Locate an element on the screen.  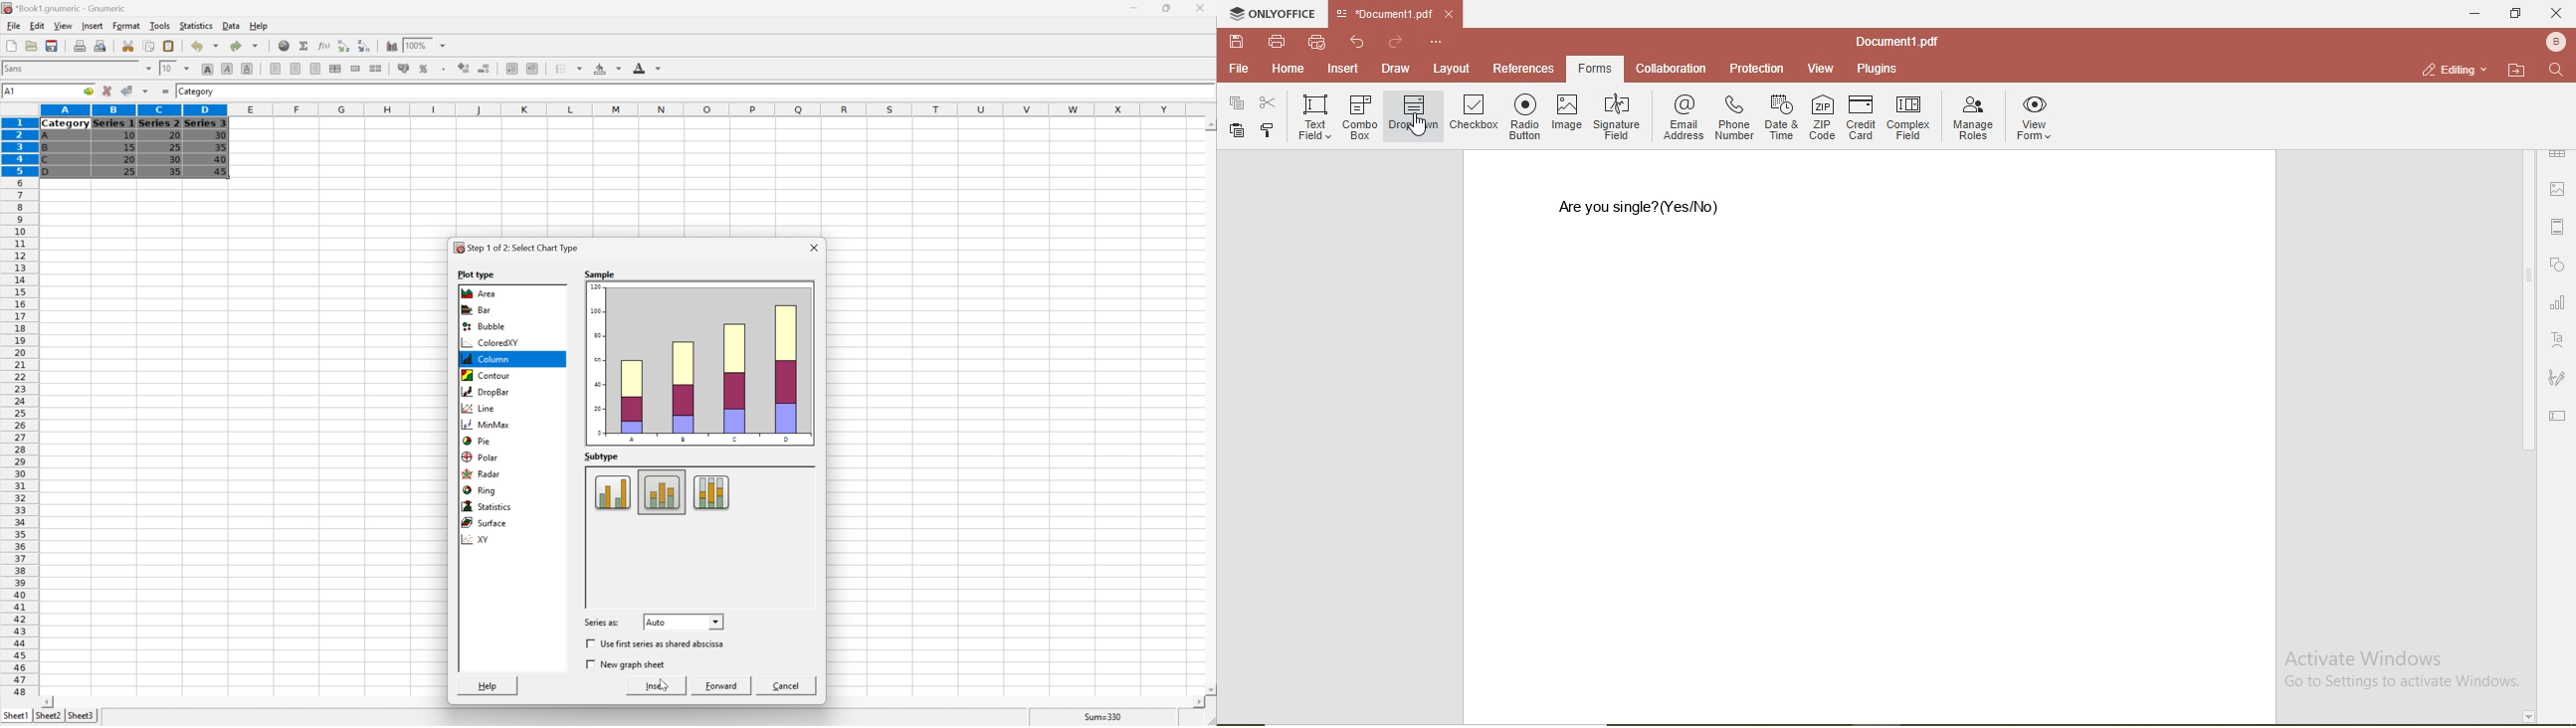
Column subtype is located at coordinates (612, 492).